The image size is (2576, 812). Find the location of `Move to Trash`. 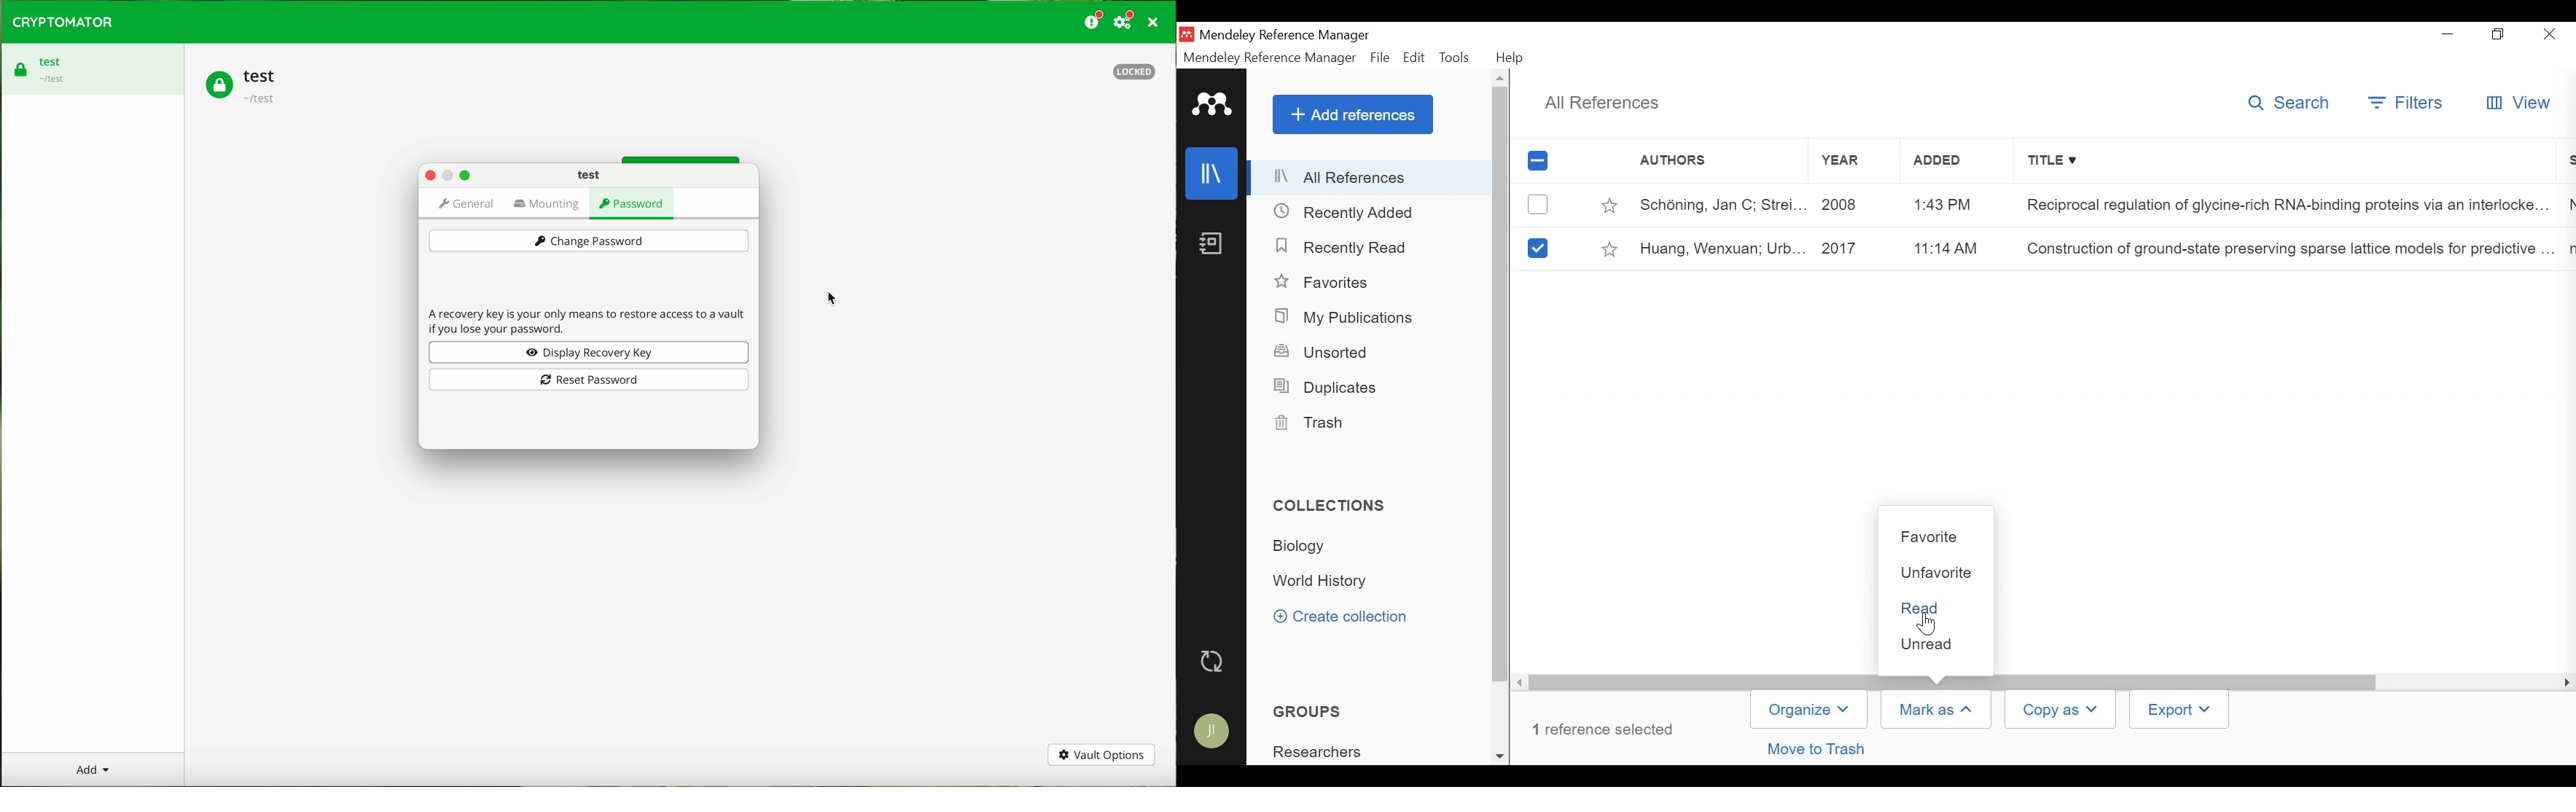

Move to Trash is located at coordinates (1819, 748).